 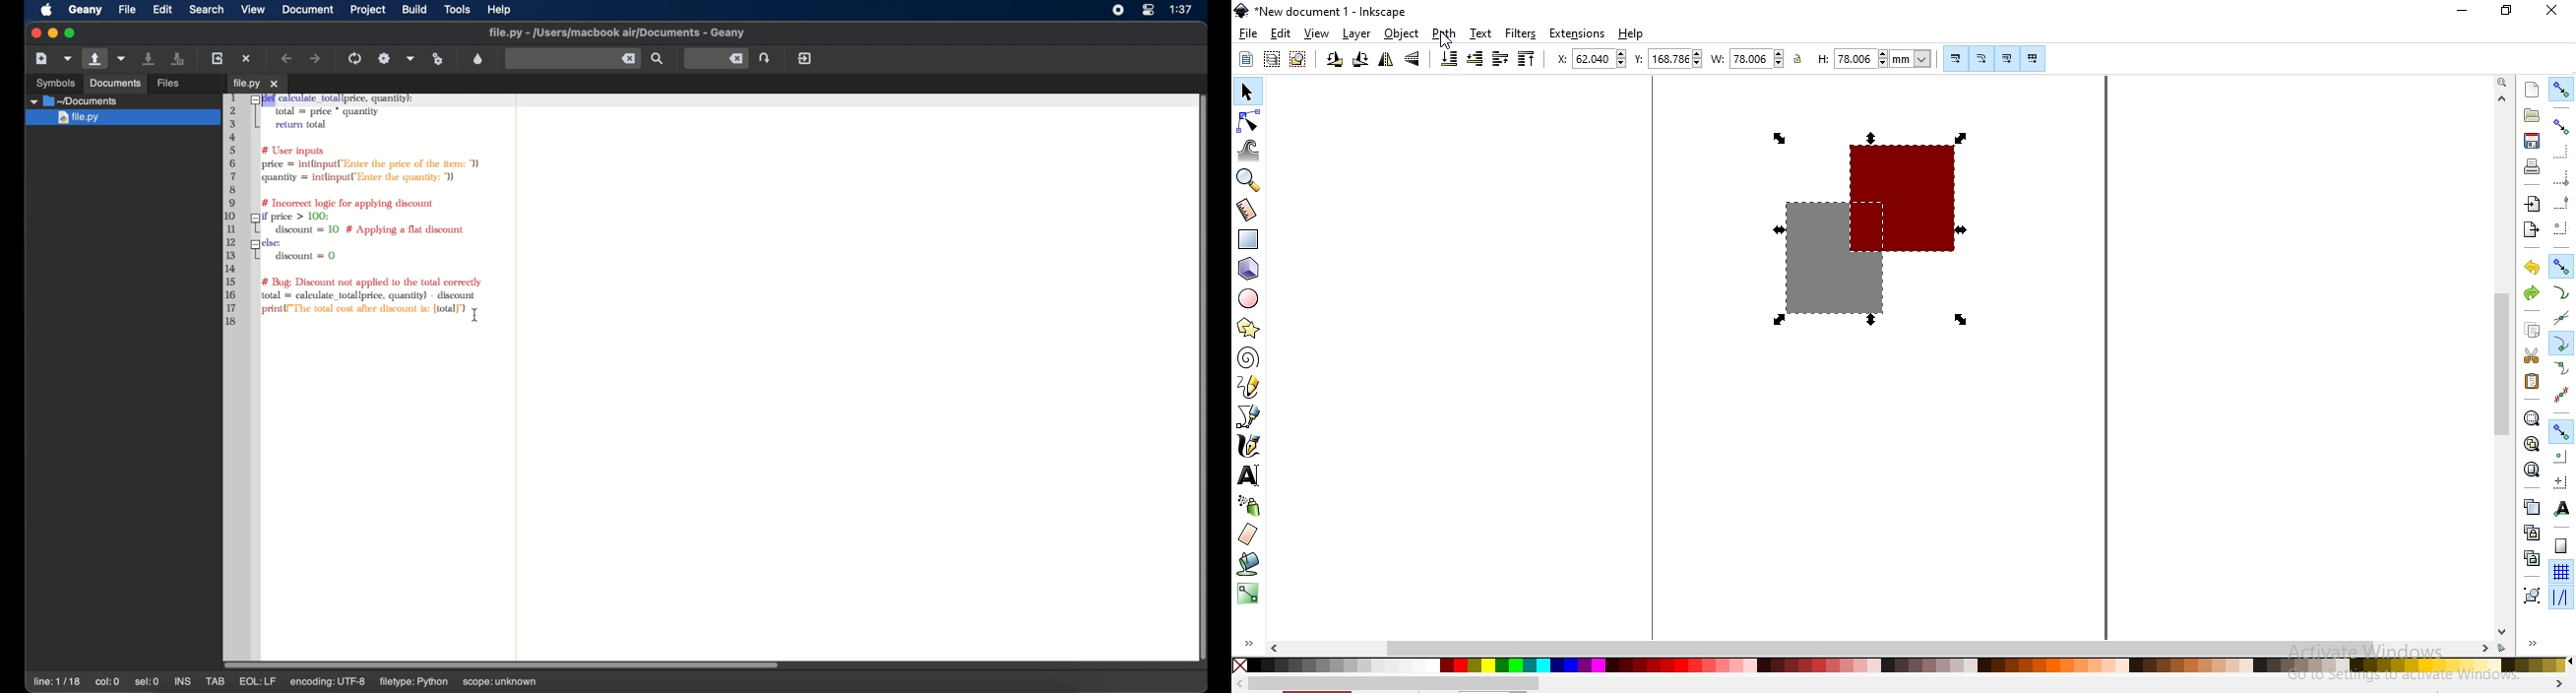 I want to click on snap an items rotation, so click(x=2562, y=482).